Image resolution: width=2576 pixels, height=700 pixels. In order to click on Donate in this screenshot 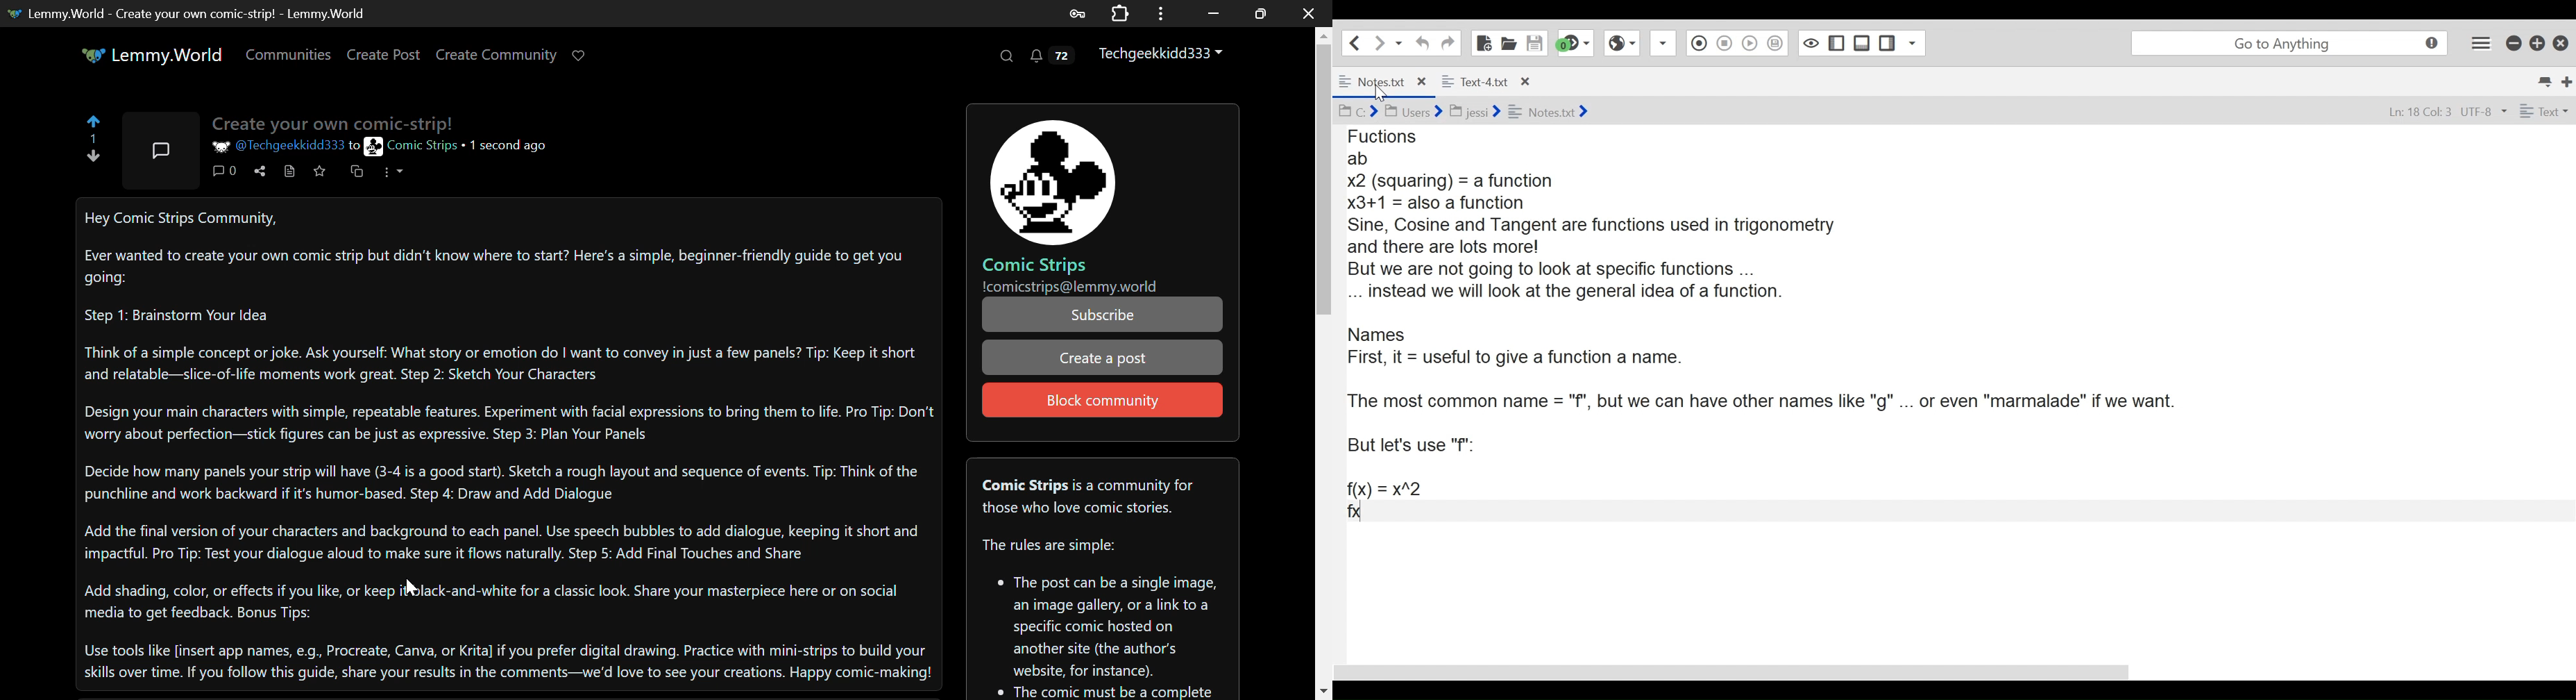, I will do `click(583, 54)`.